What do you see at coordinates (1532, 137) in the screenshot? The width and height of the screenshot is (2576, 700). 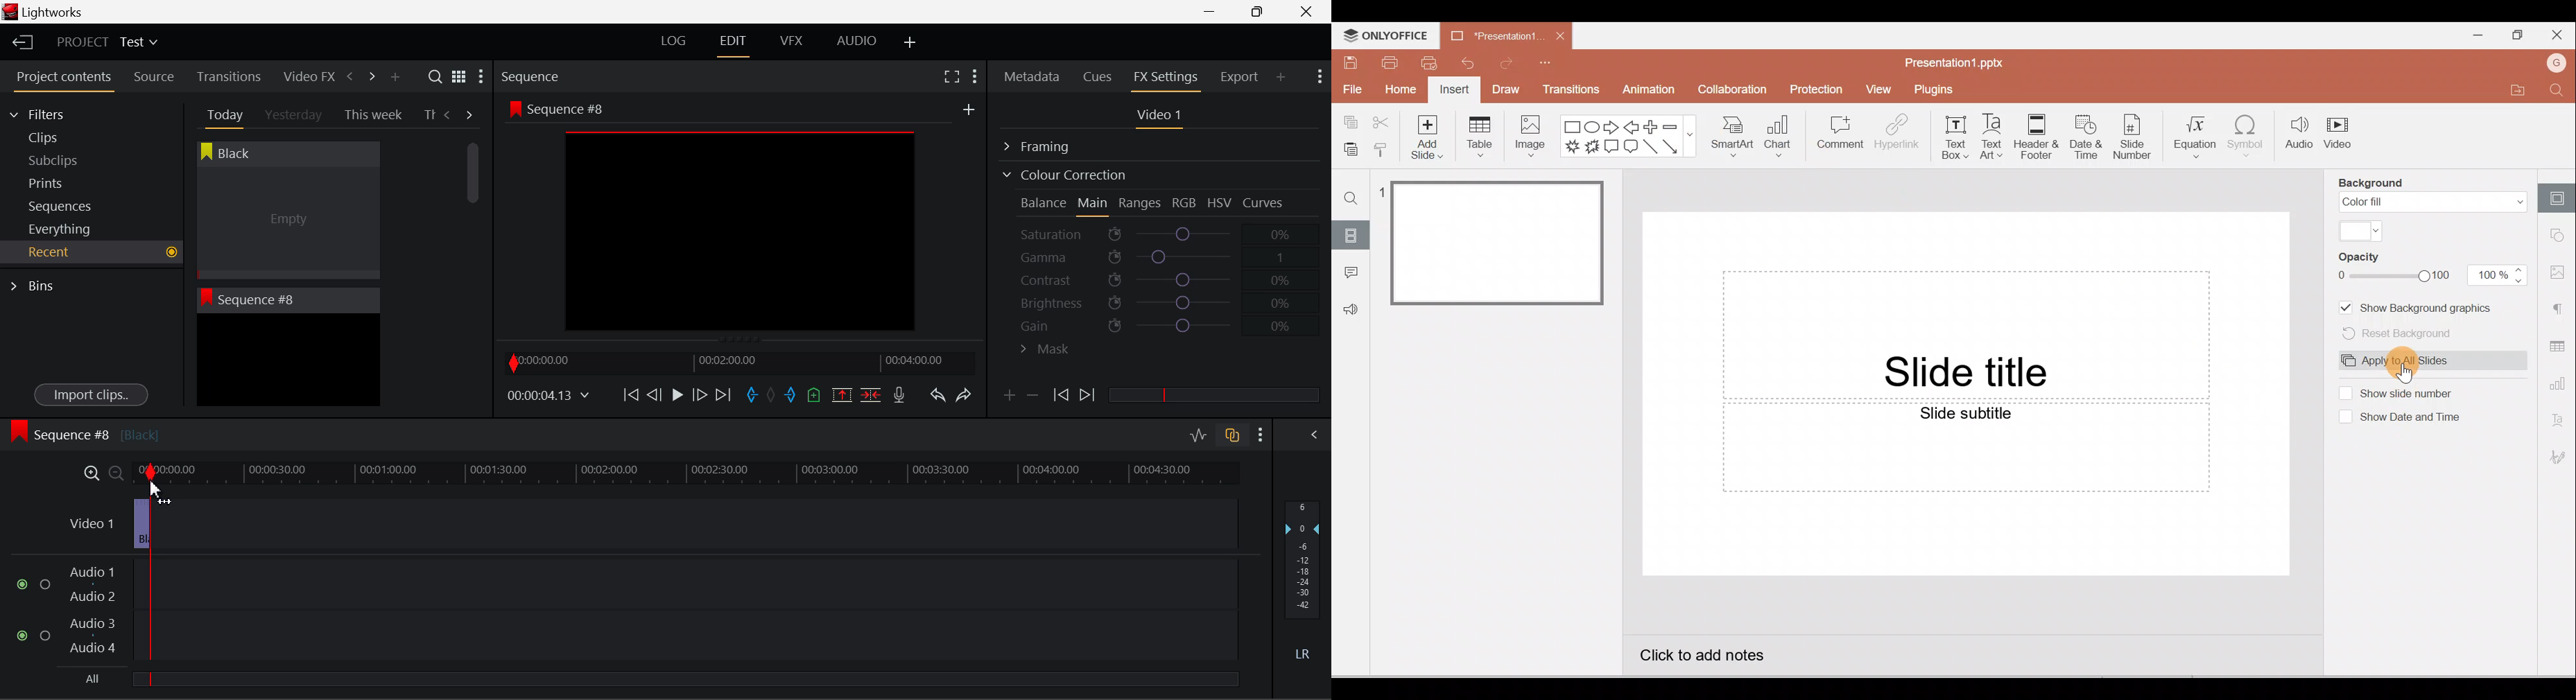 I see `Image` at bounding box center [1532, 137].